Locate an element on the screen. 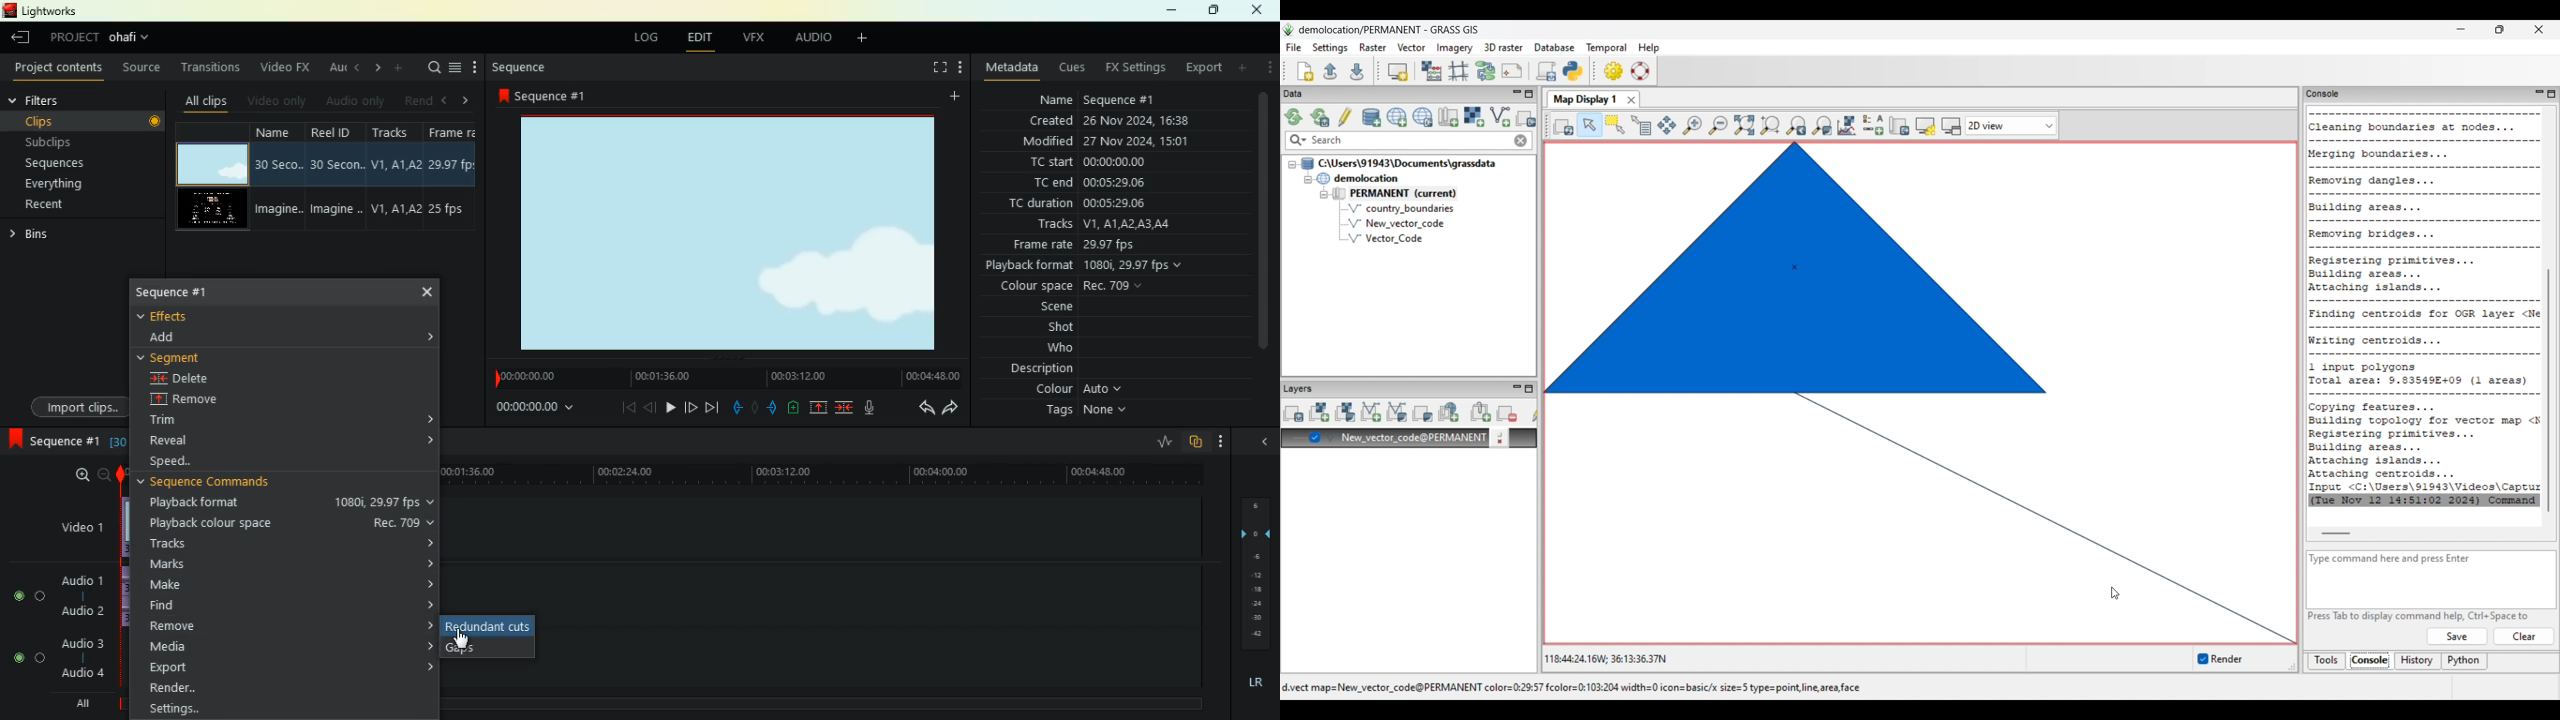  tracks is located at coordinates (290, 544).